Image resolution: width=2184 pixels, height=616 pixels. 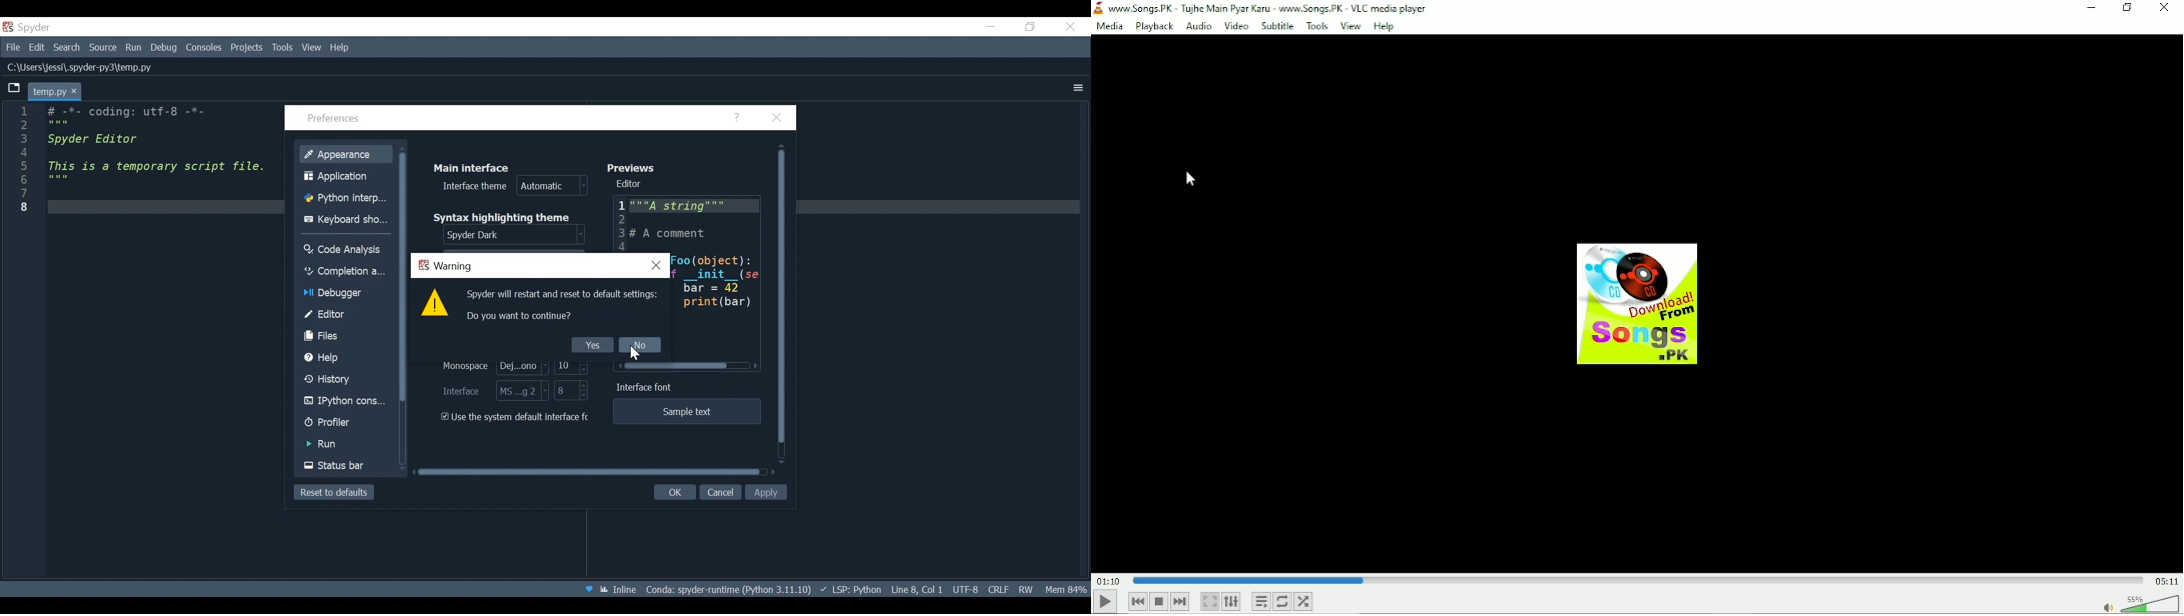 I want to click on File Permission, so click(x=1026, y=588).